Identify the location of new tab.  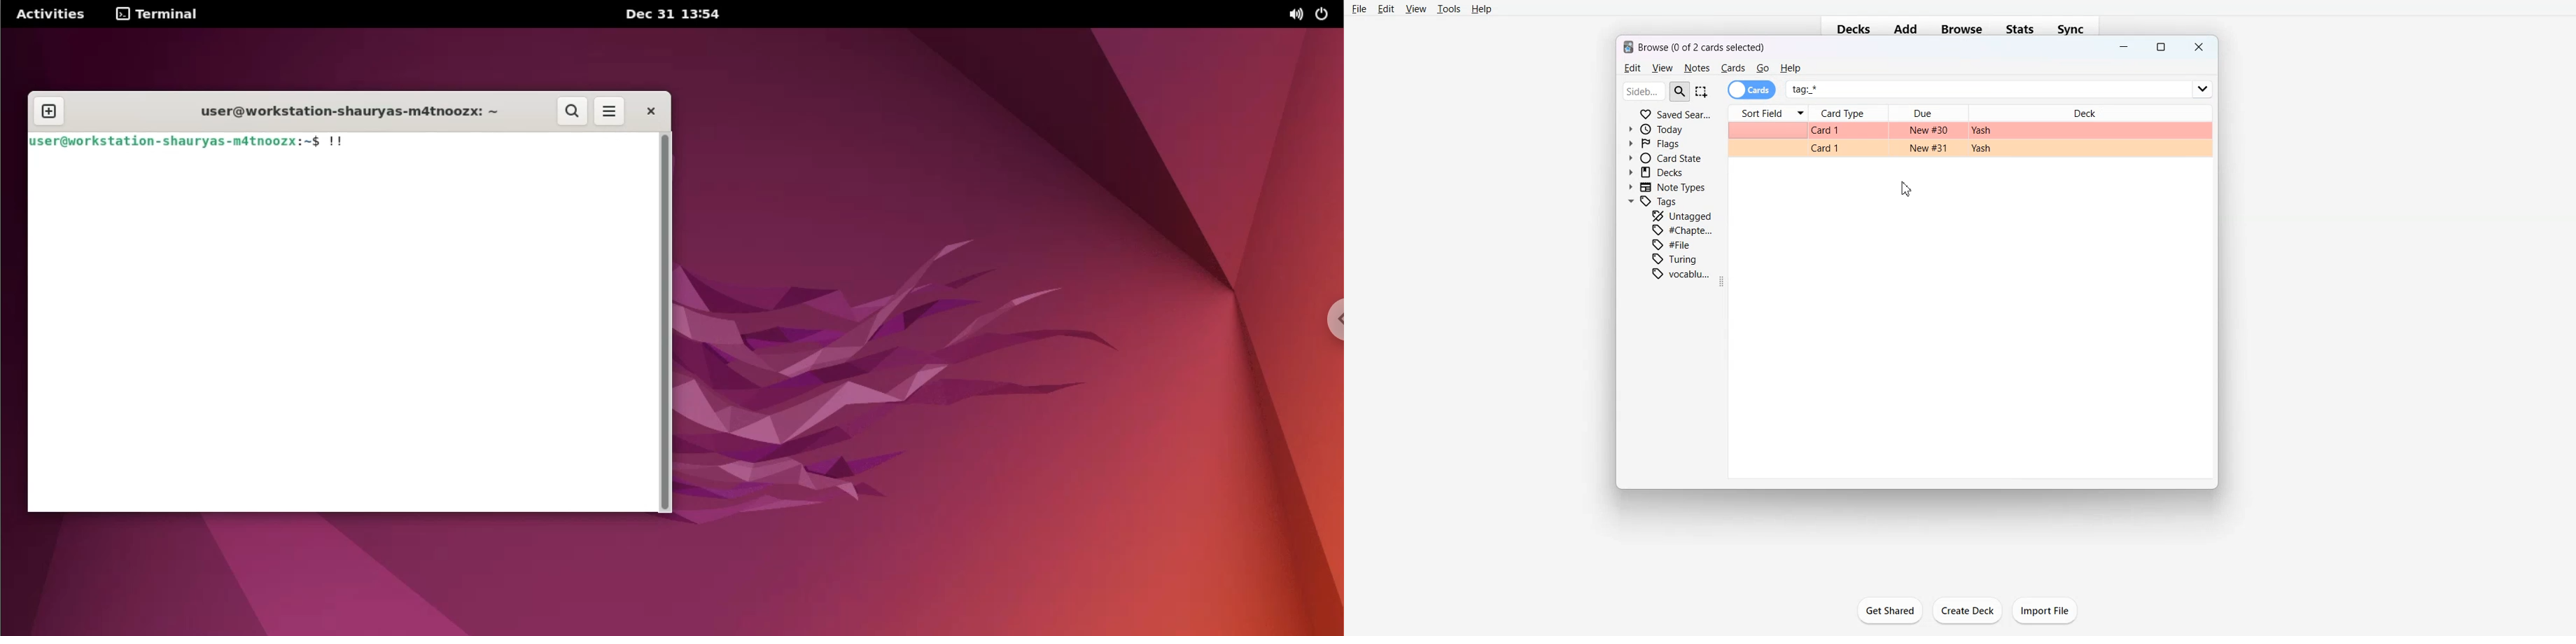
(48, 112).